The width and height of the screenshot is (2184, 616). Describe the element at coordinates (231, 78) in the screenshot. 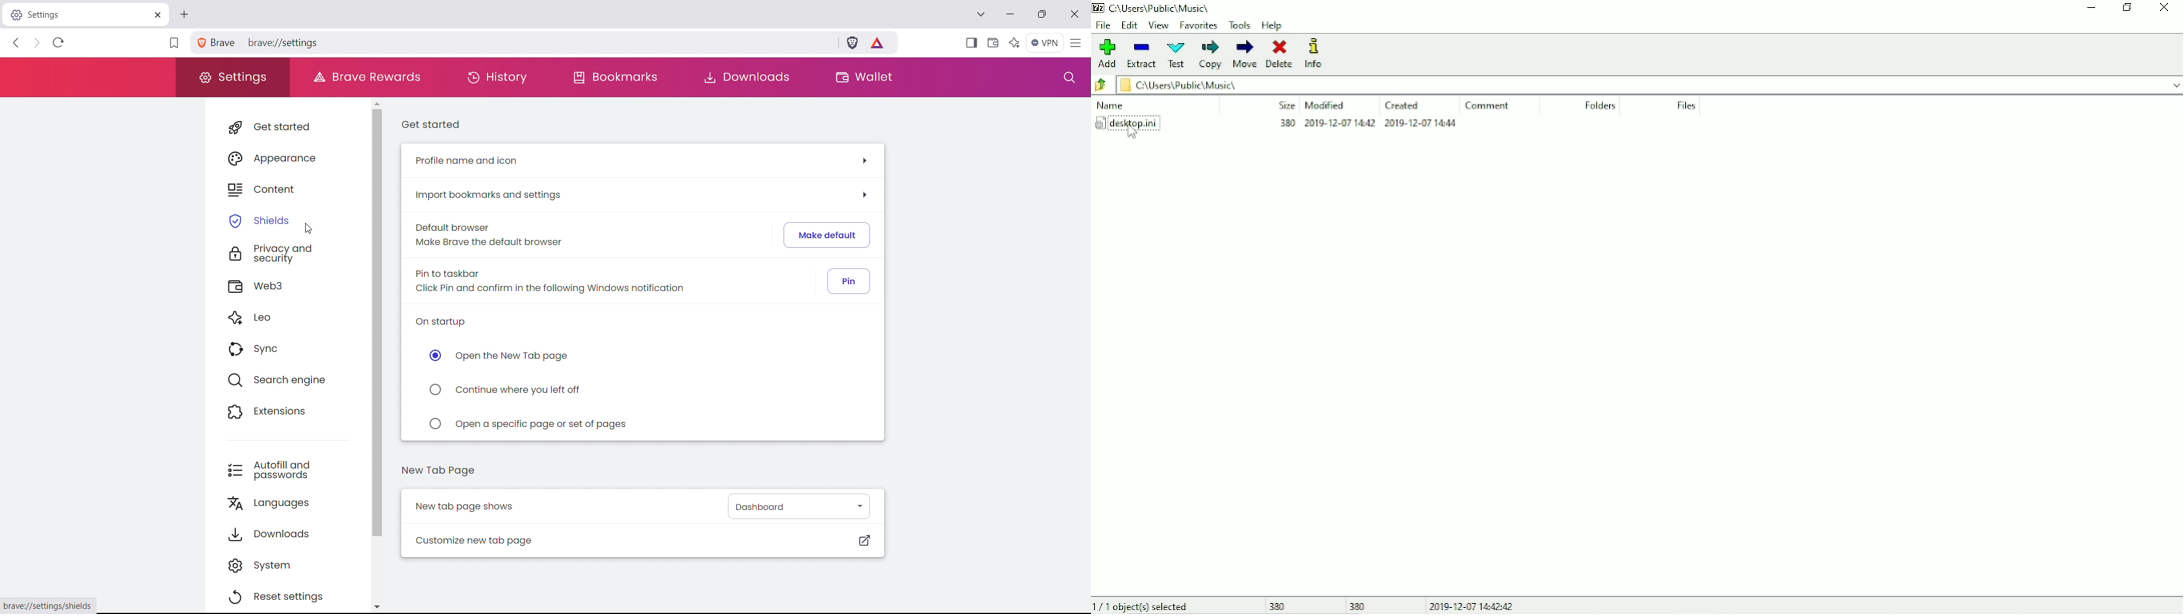

I see `settings` at that location.